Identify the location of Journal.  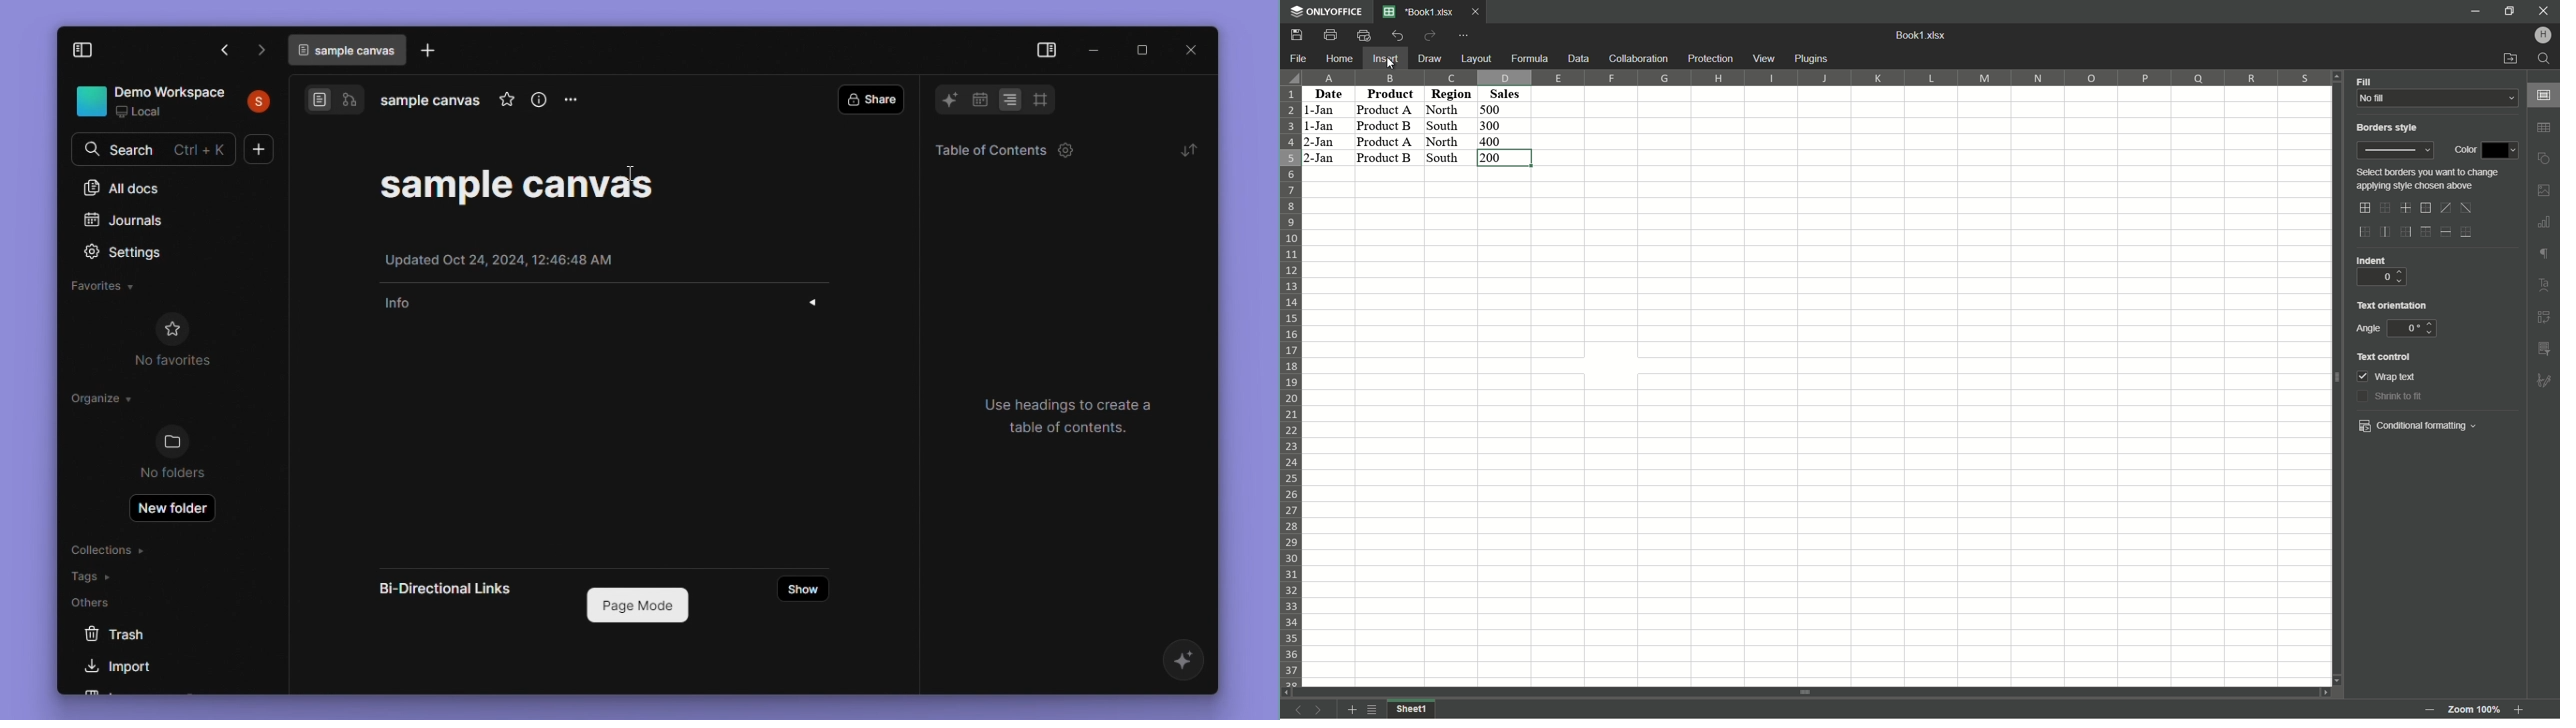
(126, 222).